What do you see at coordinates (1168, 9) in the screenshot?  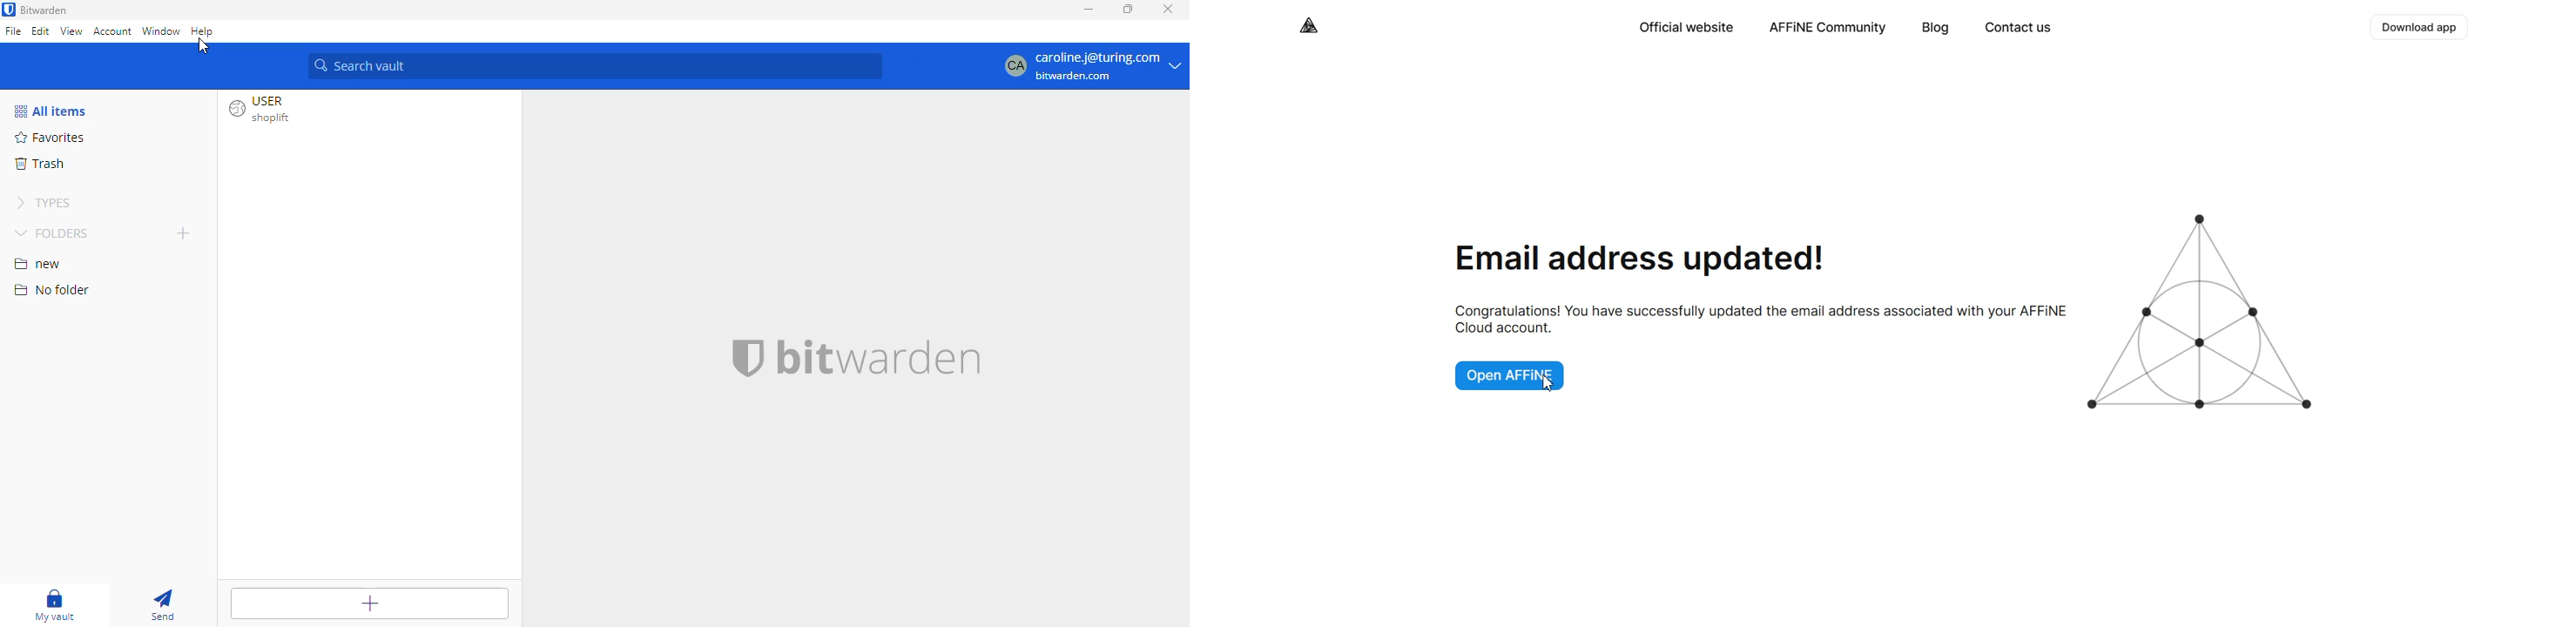 I see `close` at bounding box center [1168, 9].